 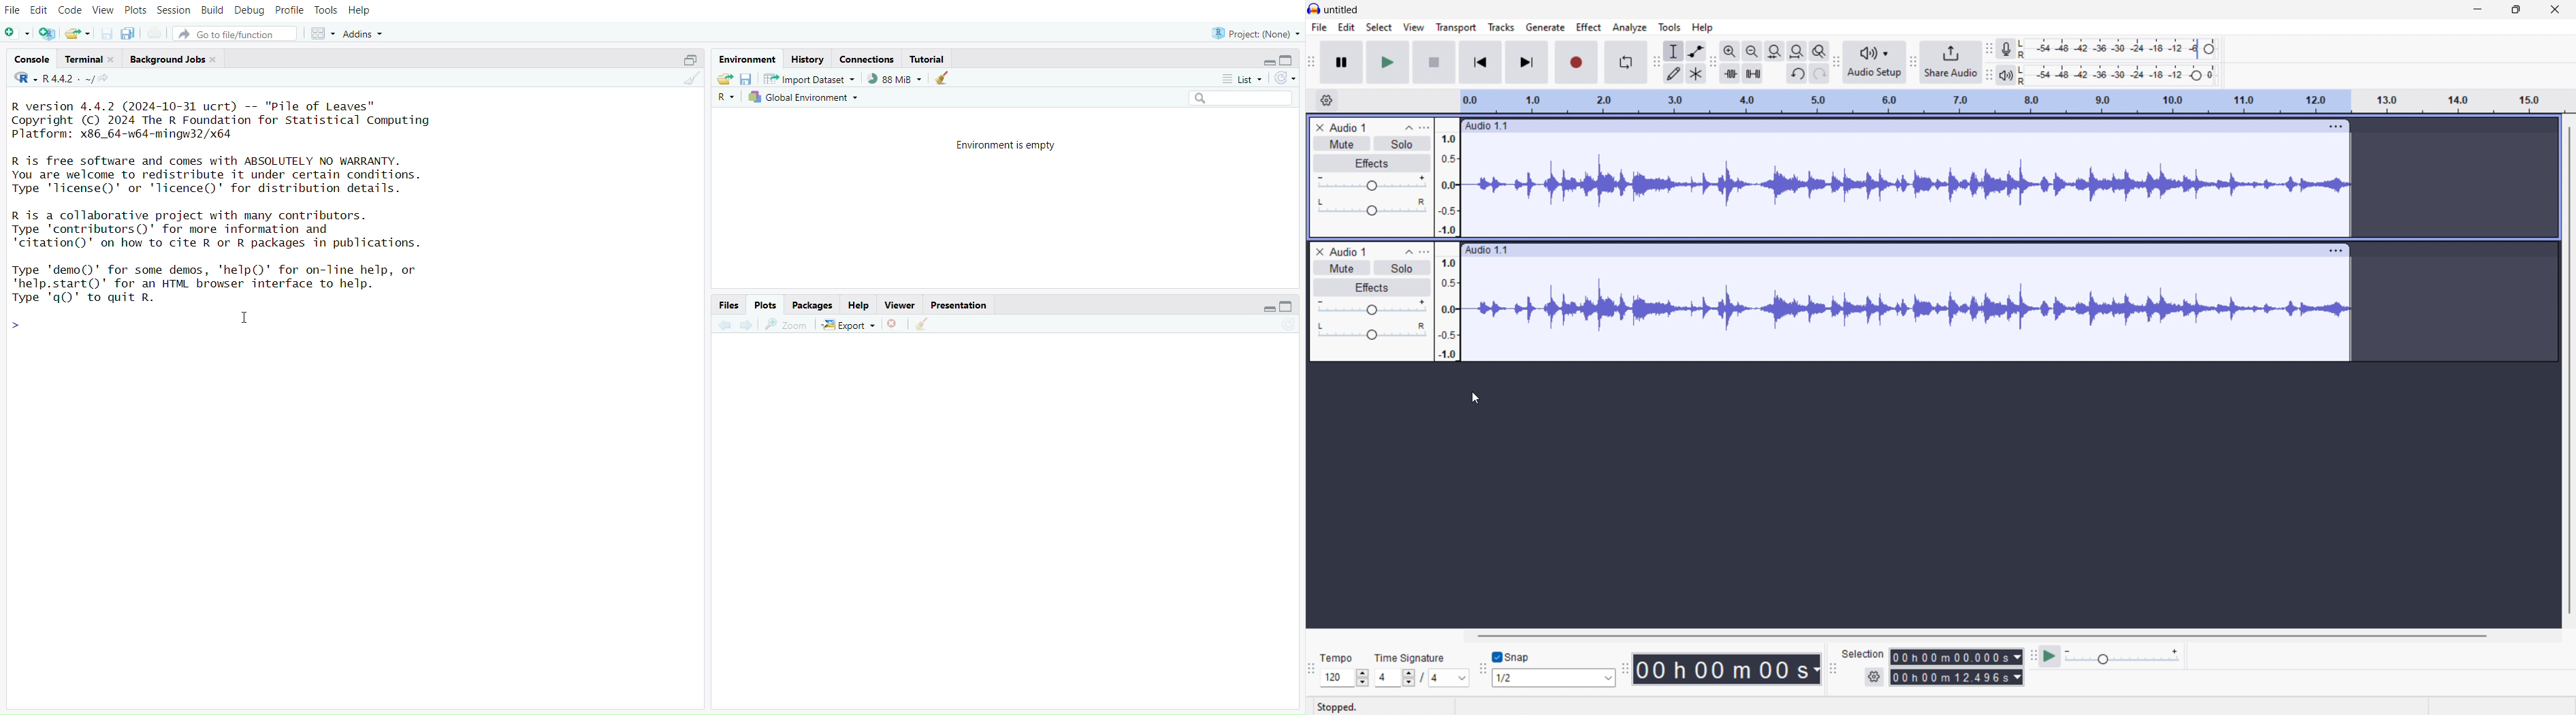 I want to click on time signature toolbar, so click(x=1312, y=673).